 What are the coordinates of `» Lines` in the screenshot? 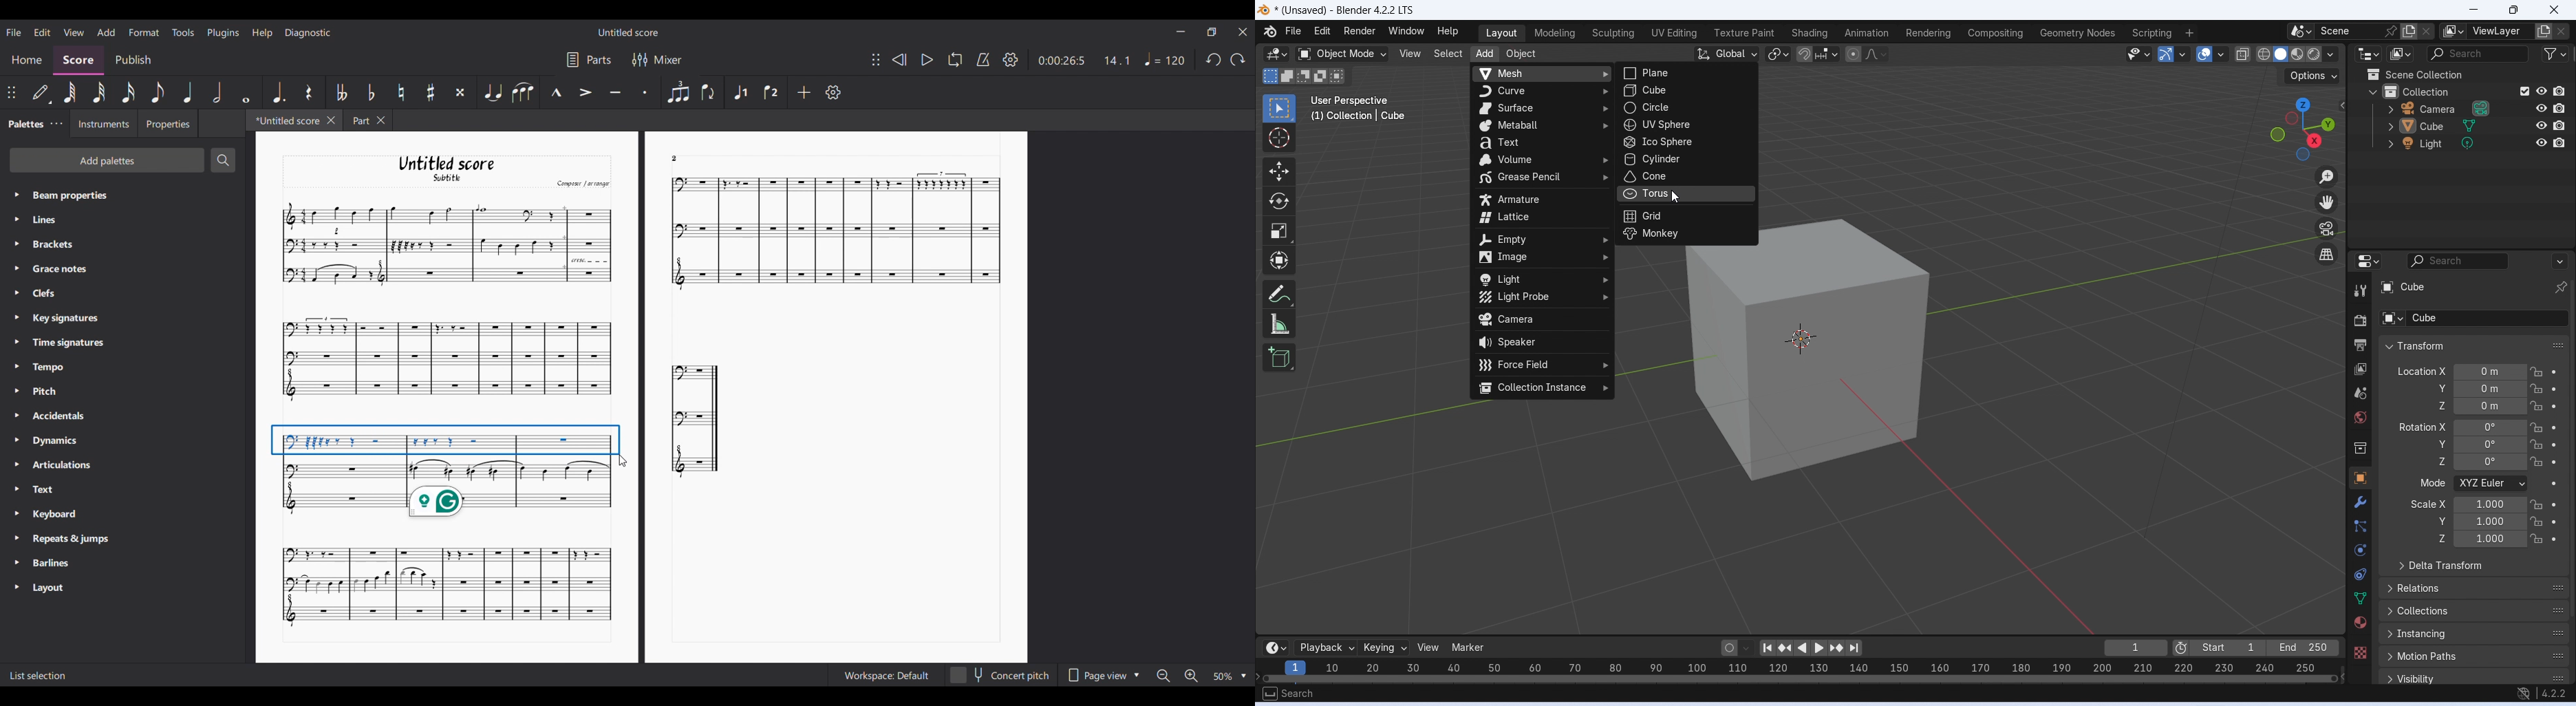 It's located at (57, 221).